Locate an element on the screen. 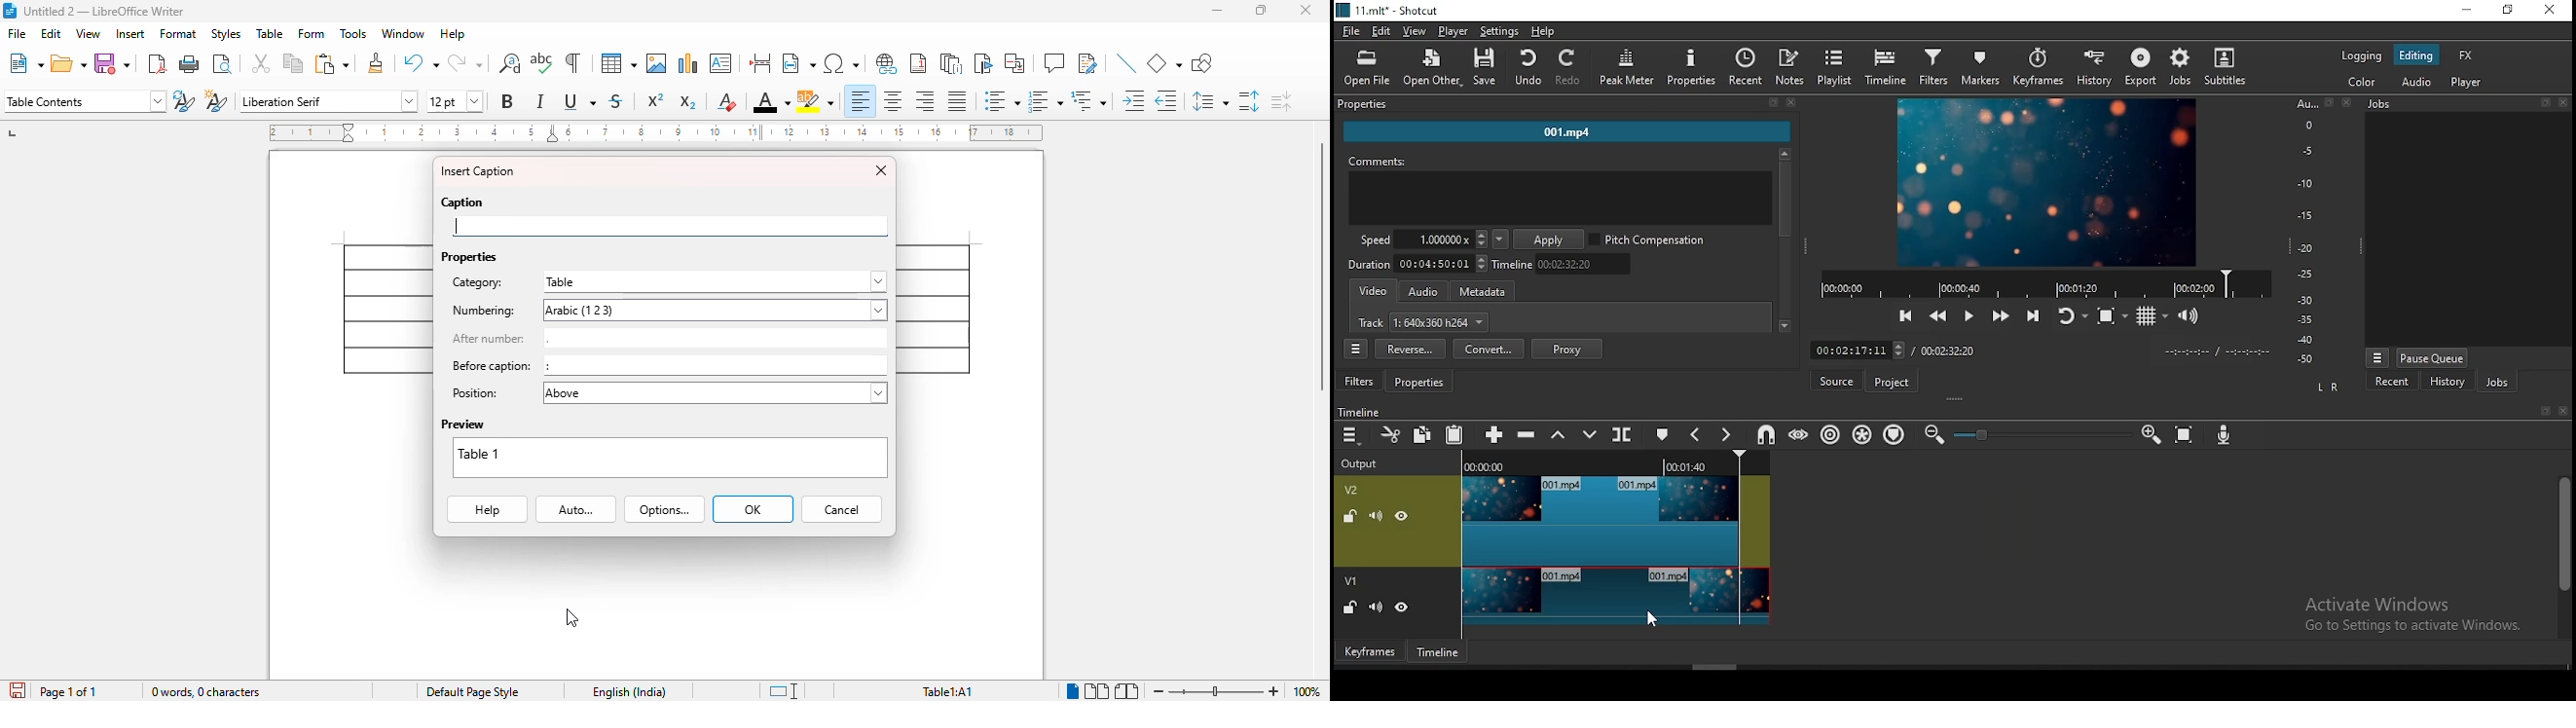 Image resolution: width=2576 pixels, height=728 pixels. record audio is located at coordinates (2226, 436).